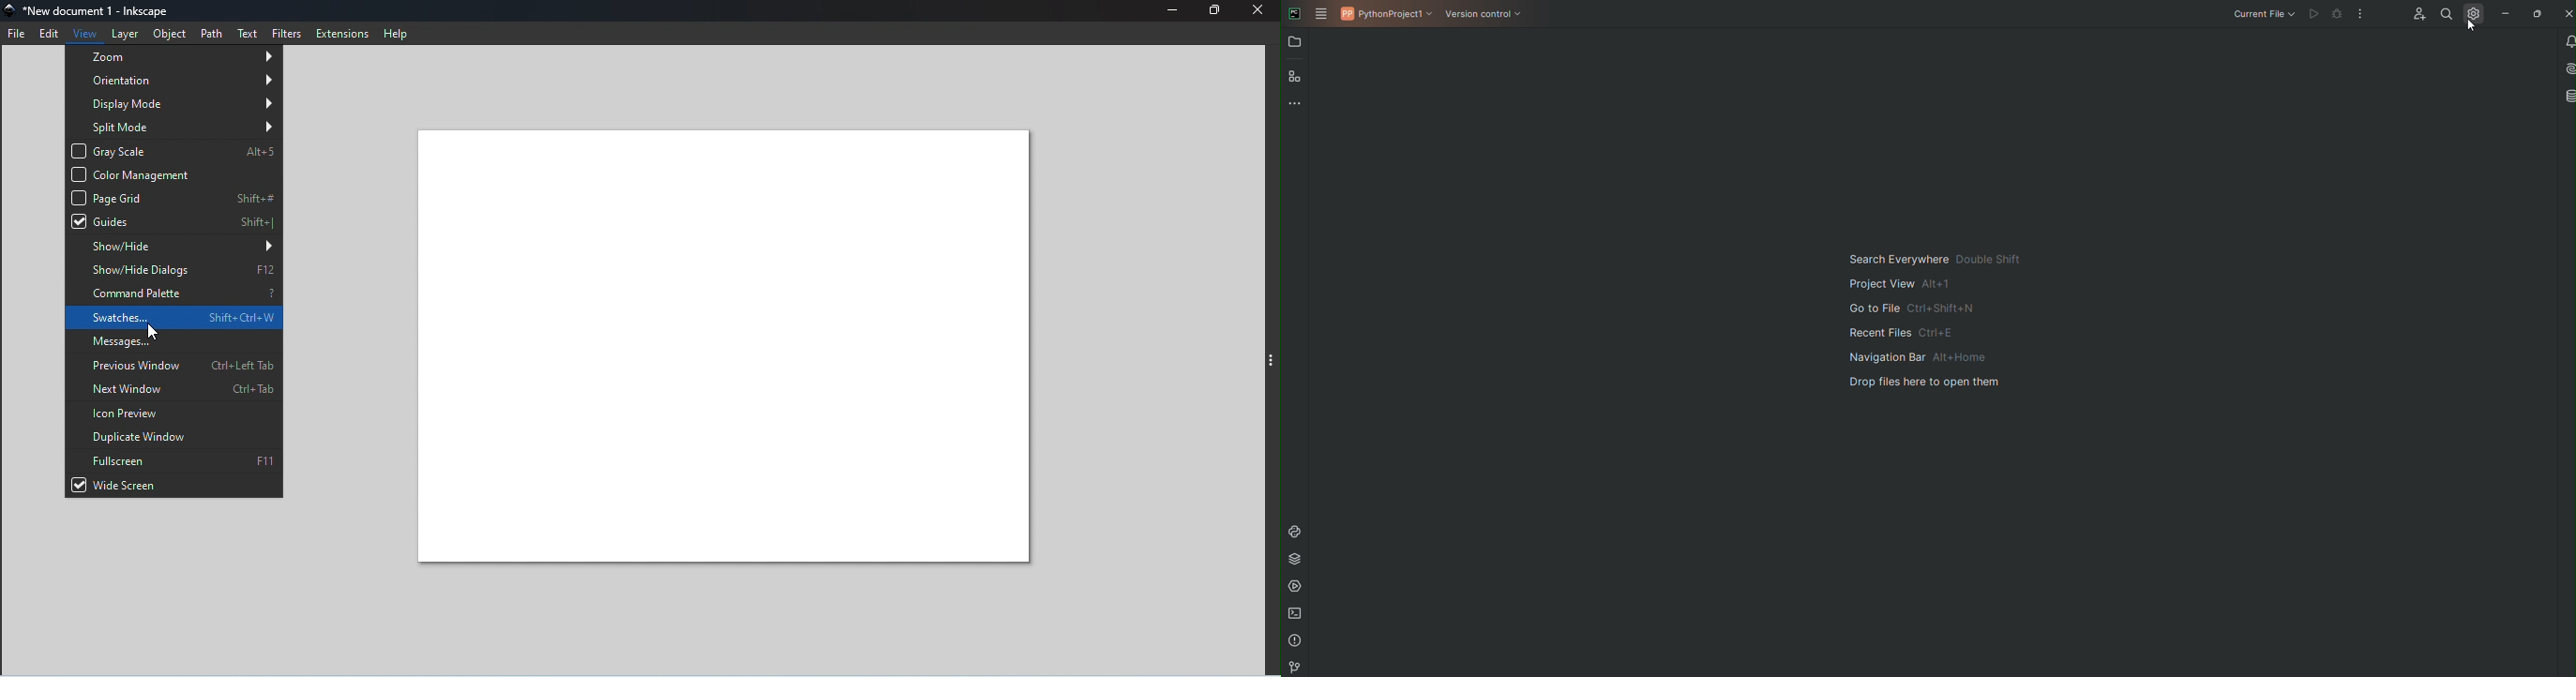 The height and width of the screenshot is (700, 2576). I want to click on Object, so click(175, 35).